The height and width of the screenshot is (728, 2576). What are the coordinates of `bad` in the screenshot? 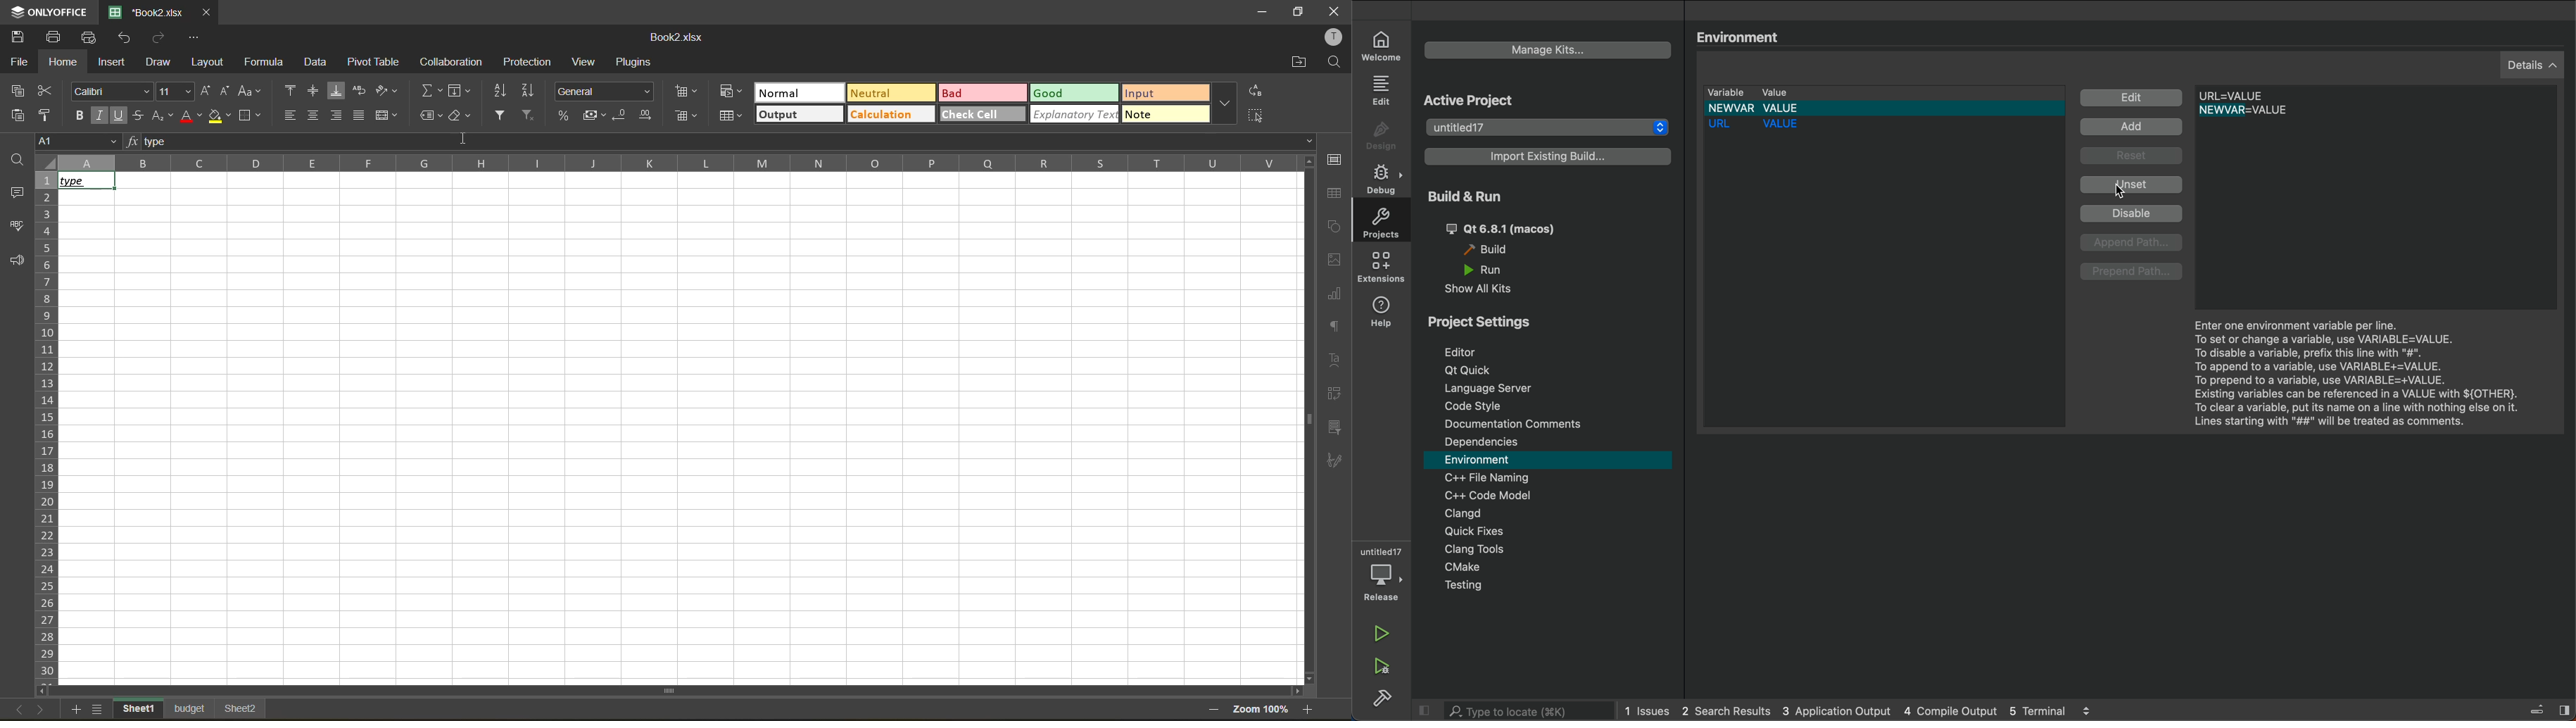 It's located at (986, 93).